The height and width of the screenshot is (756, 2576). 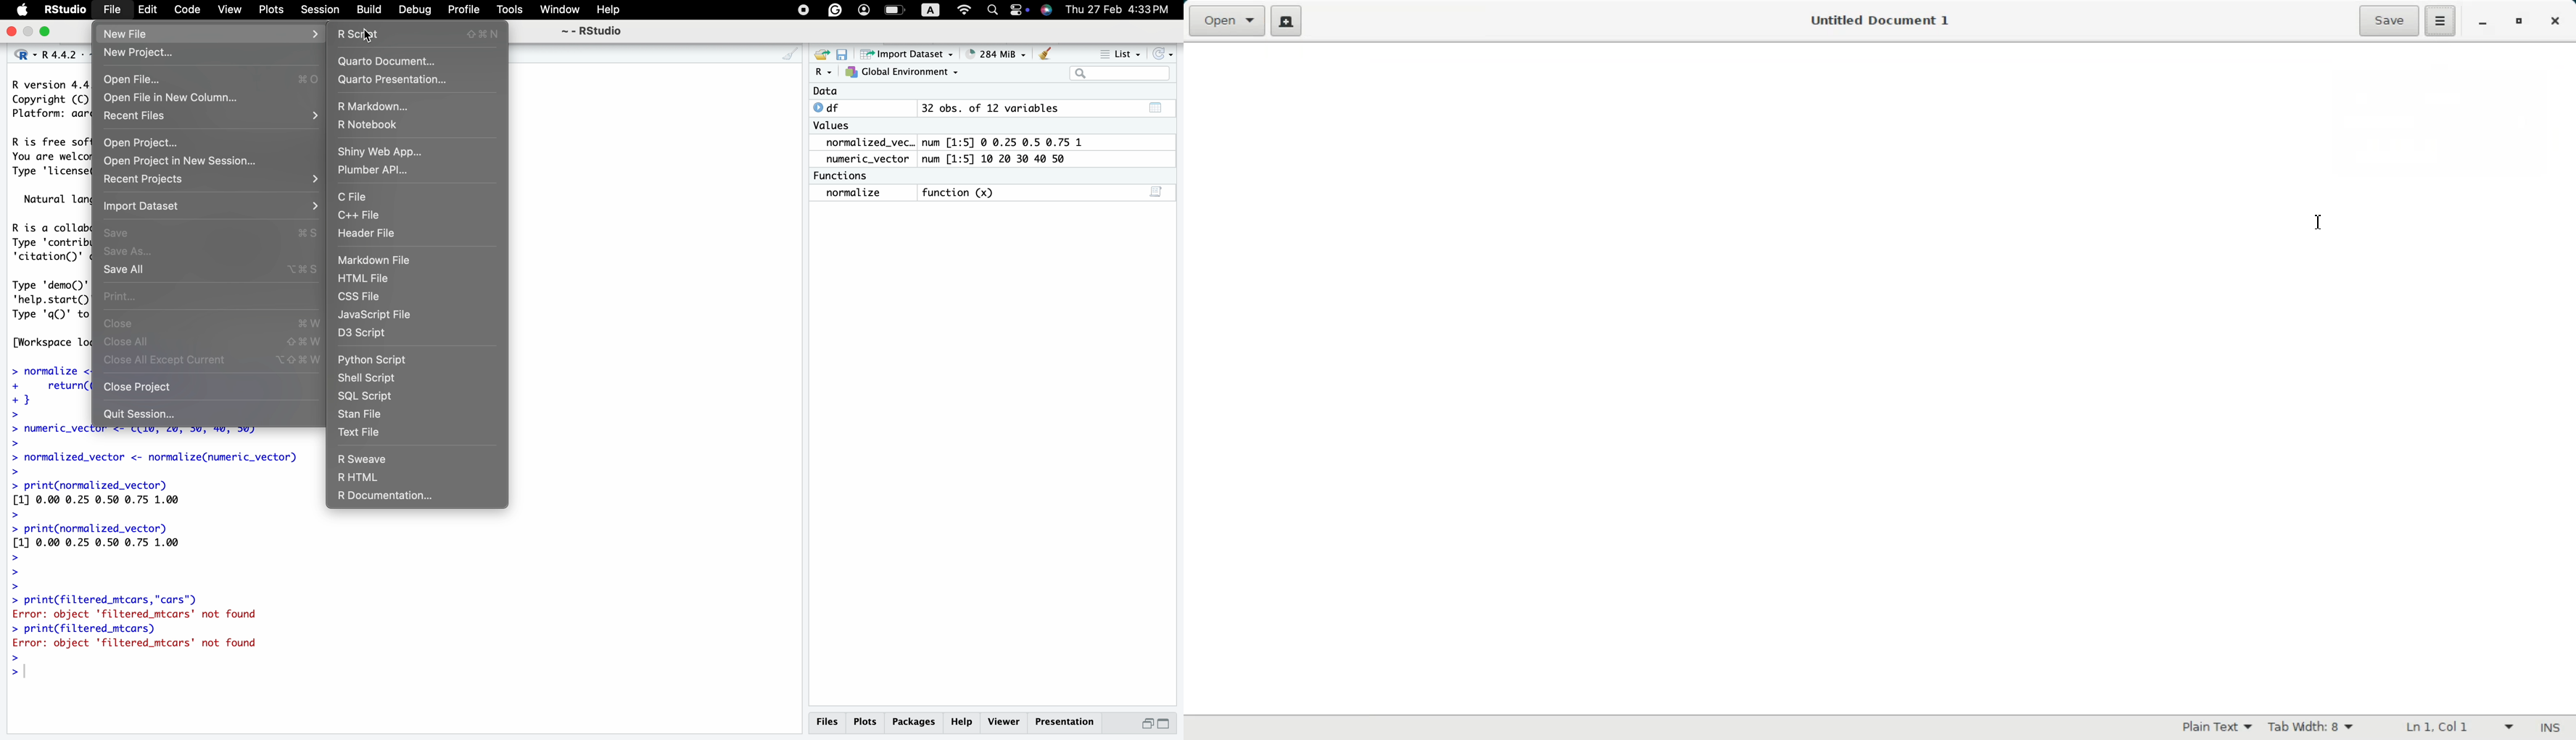 I want to click on minimise, so click(x=1148, y=722).